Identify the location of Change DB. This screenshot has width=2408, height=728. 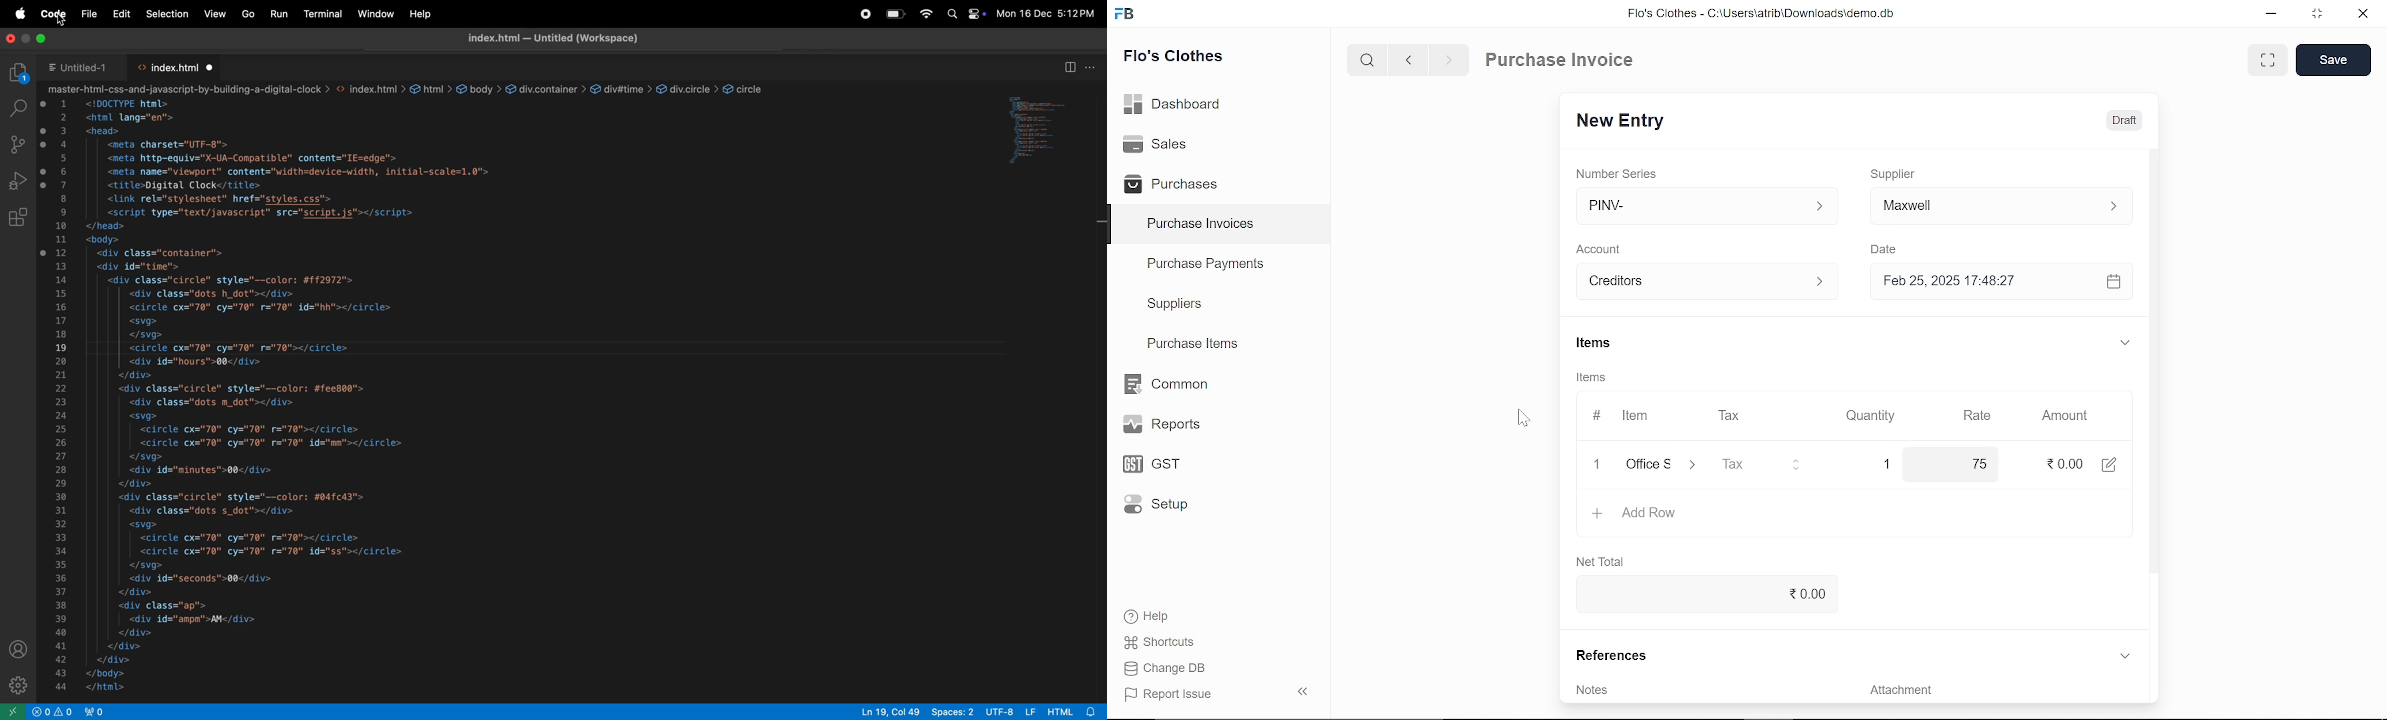
(1165, 670).